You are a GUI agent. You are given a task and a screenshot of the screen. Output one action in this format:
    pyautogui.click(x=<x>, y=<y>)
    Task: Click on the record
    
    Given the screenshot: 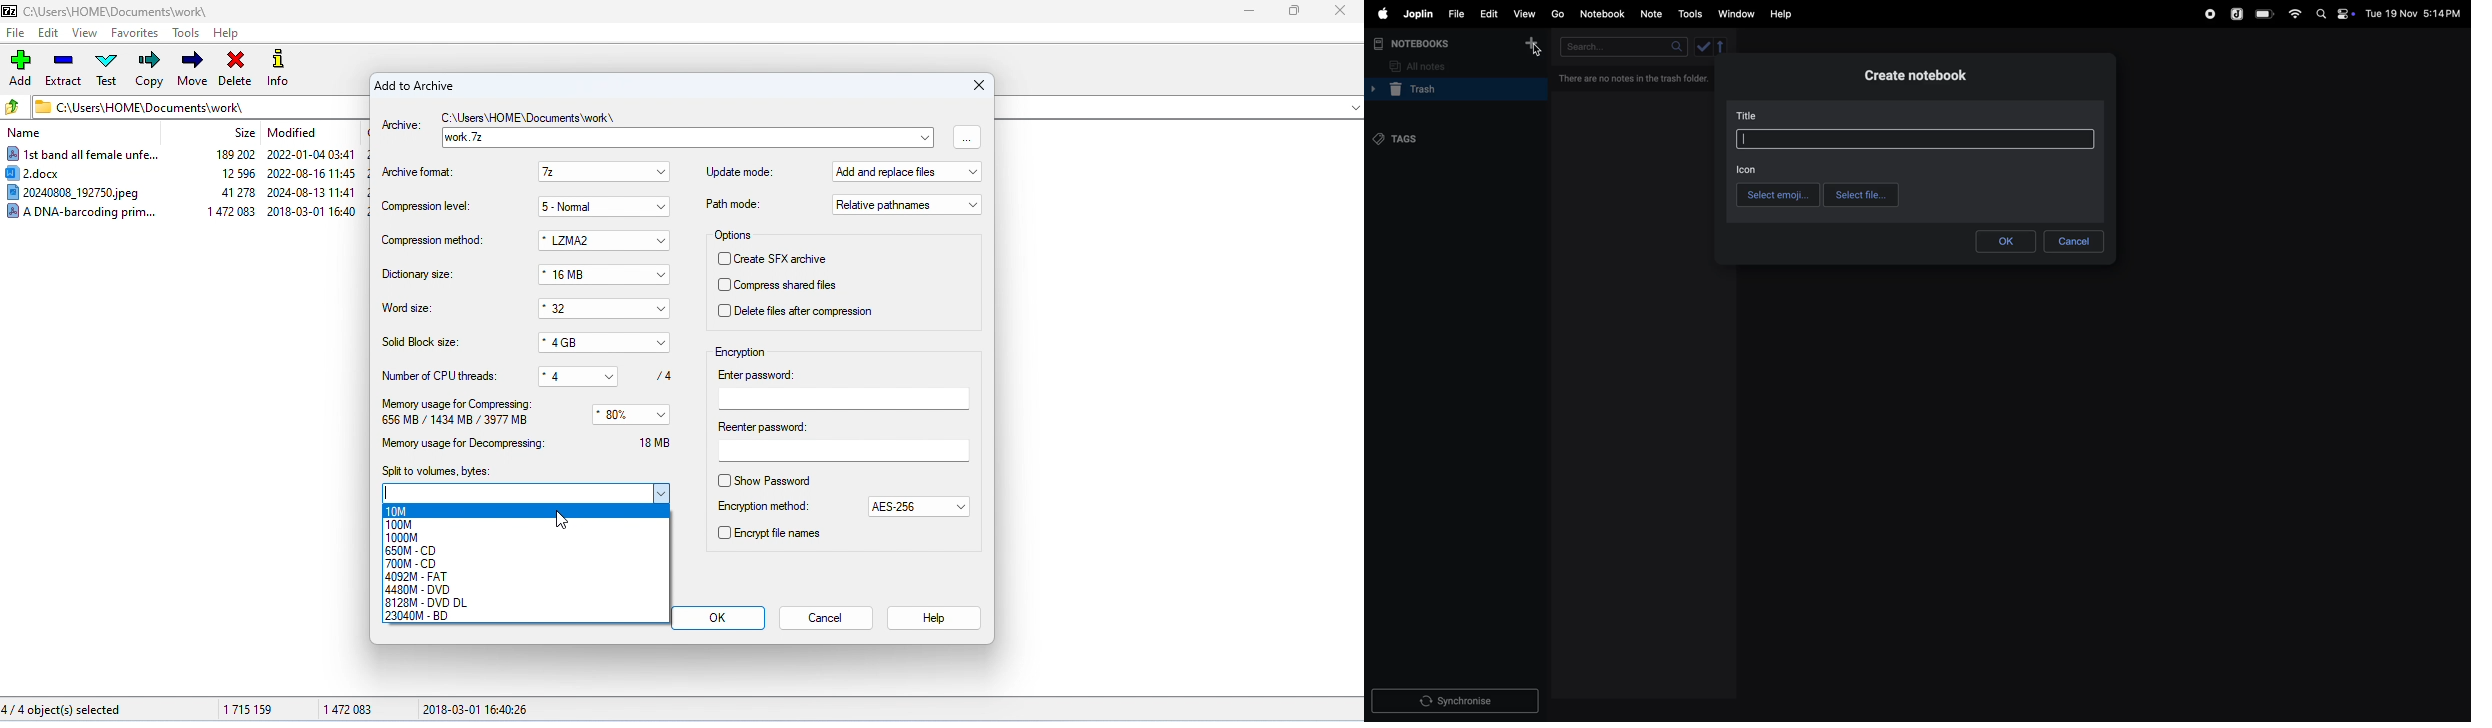 What is the action you would take?
    pyautogui.click(x=2209, y=14)
    